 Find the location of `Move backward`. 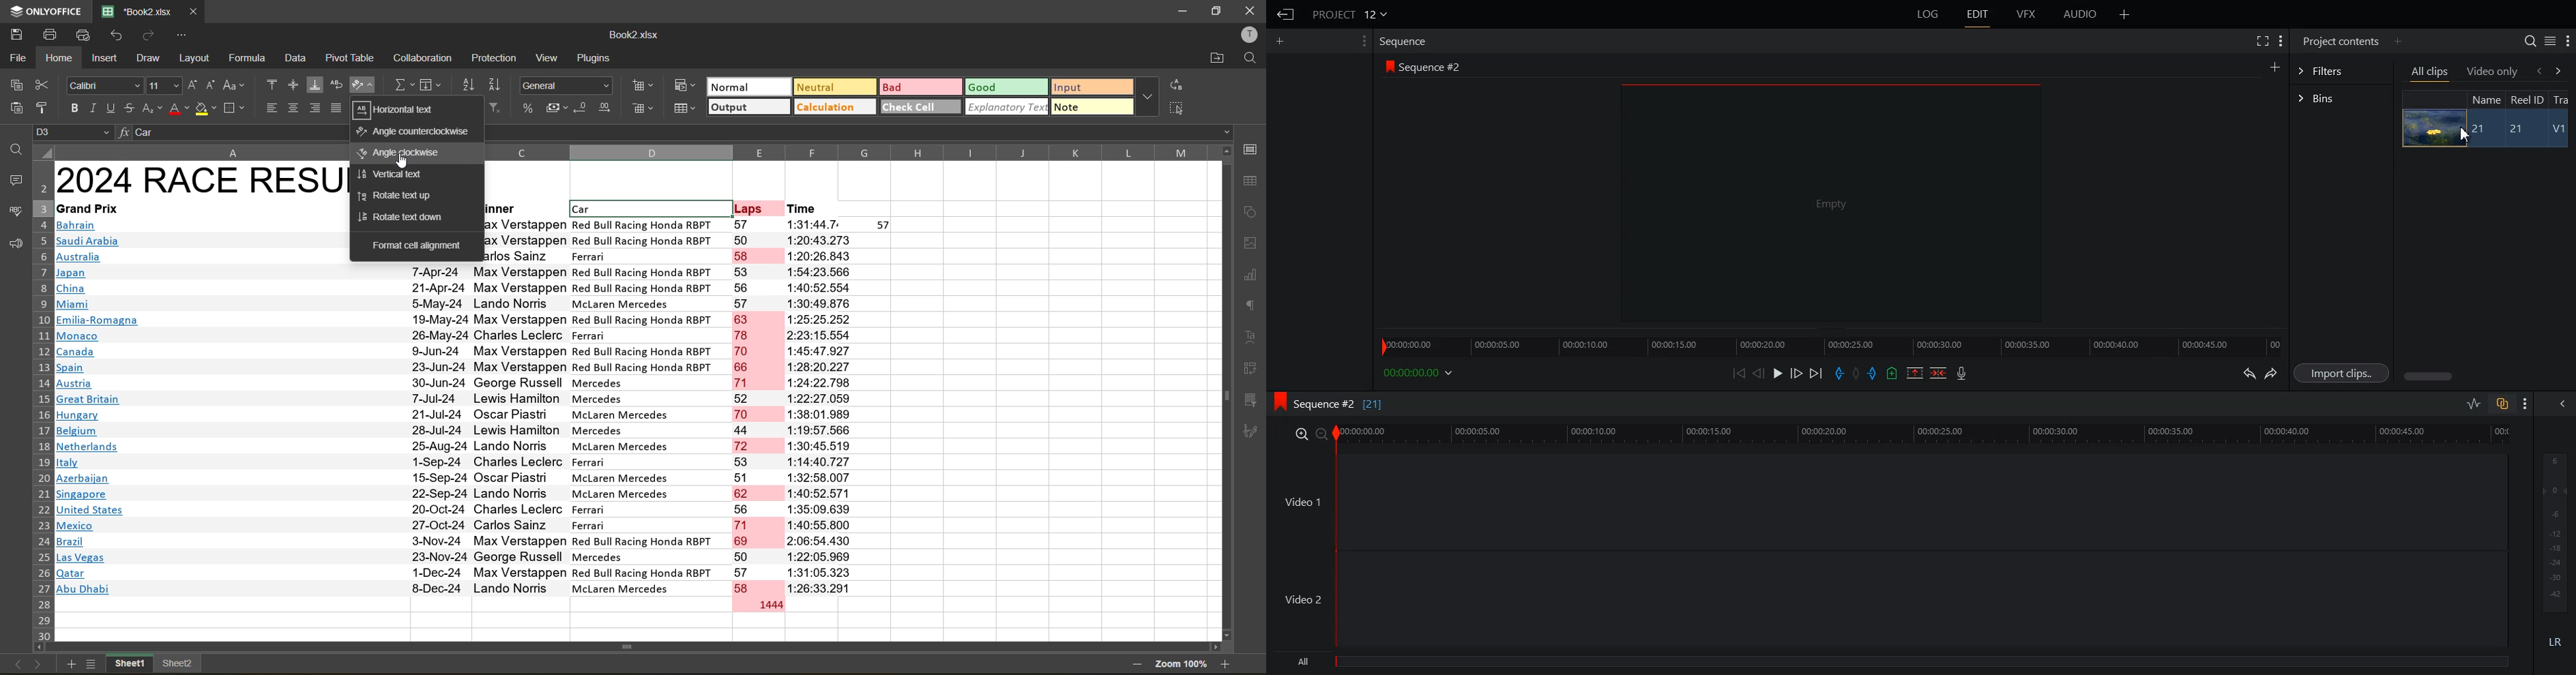

Move backward is located at coordinates (1741, 373).